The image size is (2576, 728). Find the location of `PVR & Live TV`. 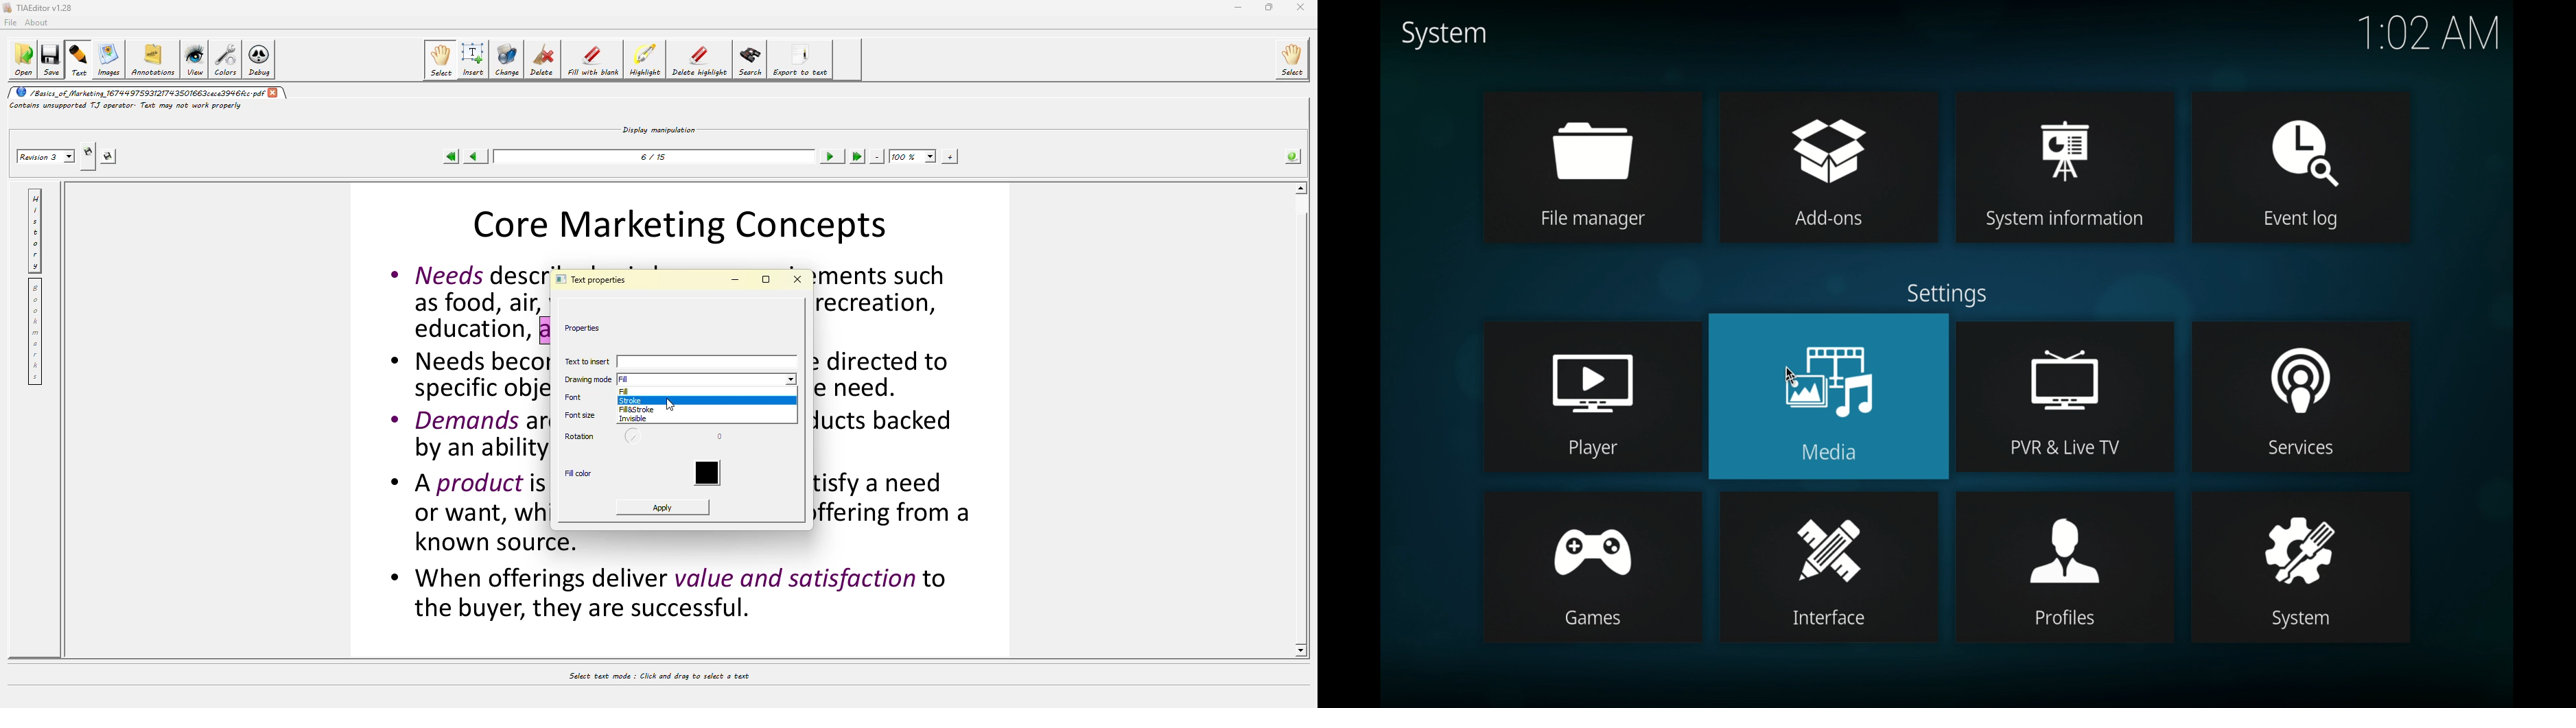

PVR & Live TV is located at coordinates (2068, 447).